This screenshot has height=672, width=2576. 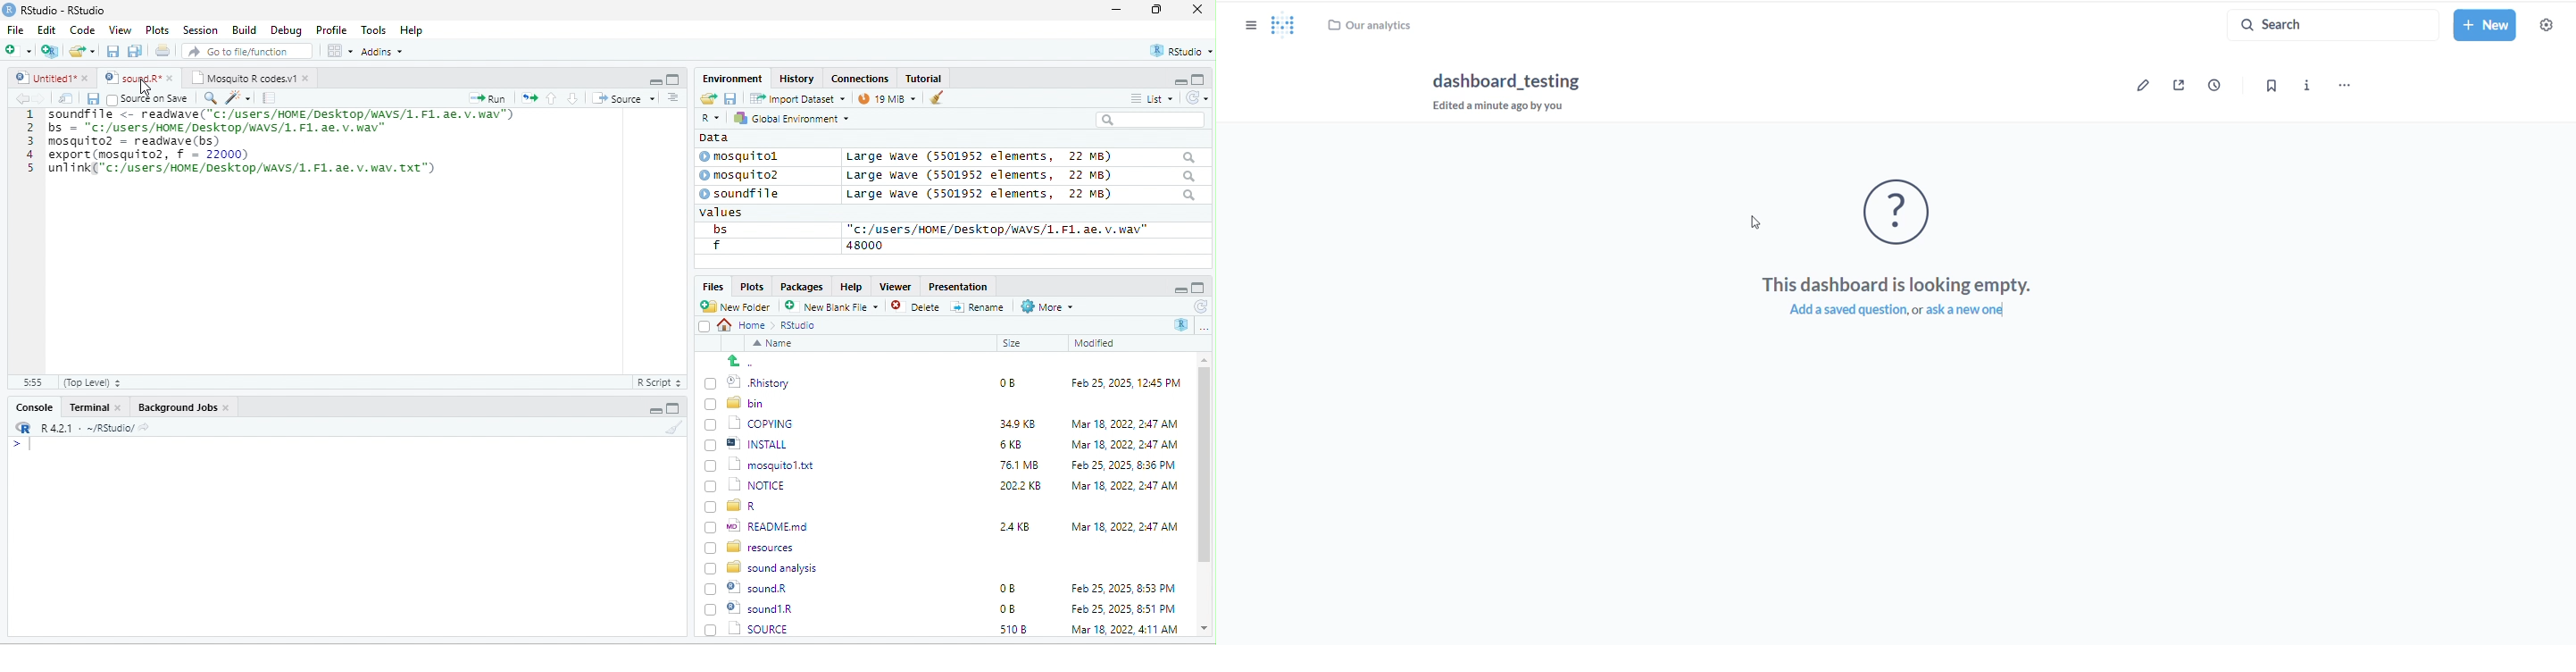 I want to click on 24KB, so click(x=1012, y=525).